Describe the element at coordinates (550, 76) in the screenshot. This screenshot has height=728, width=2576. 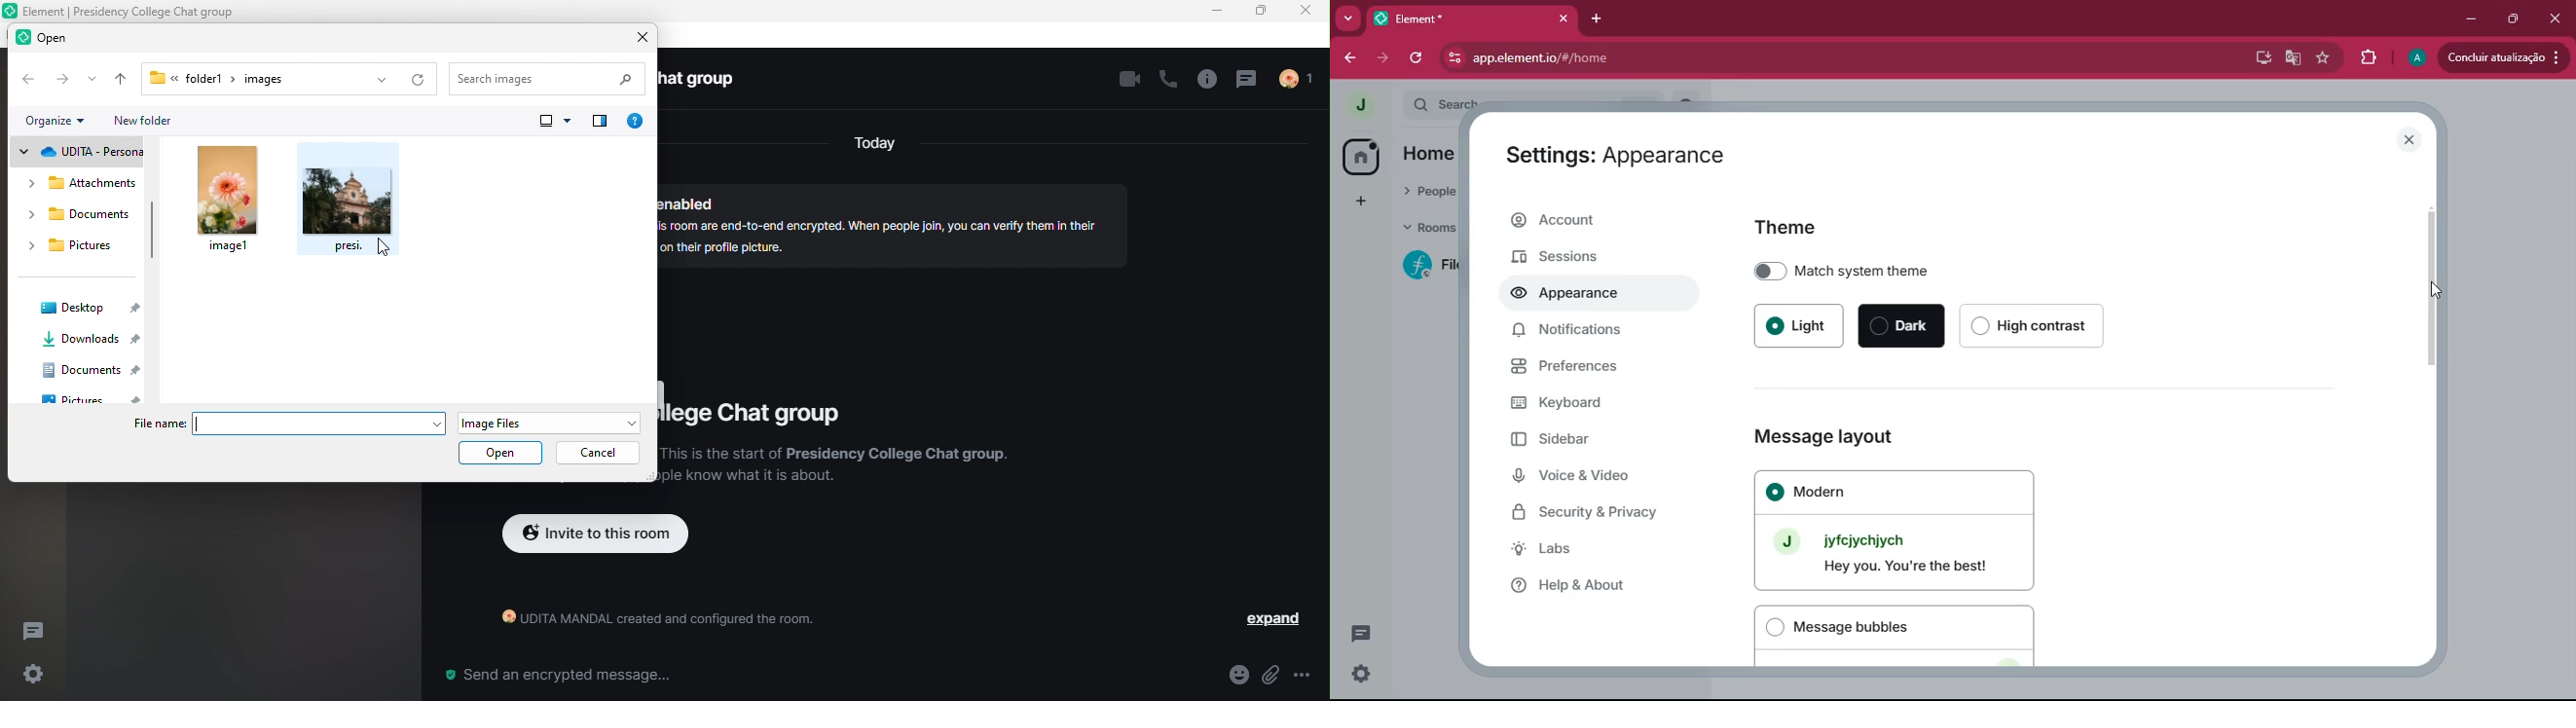
I see `search` at that location.